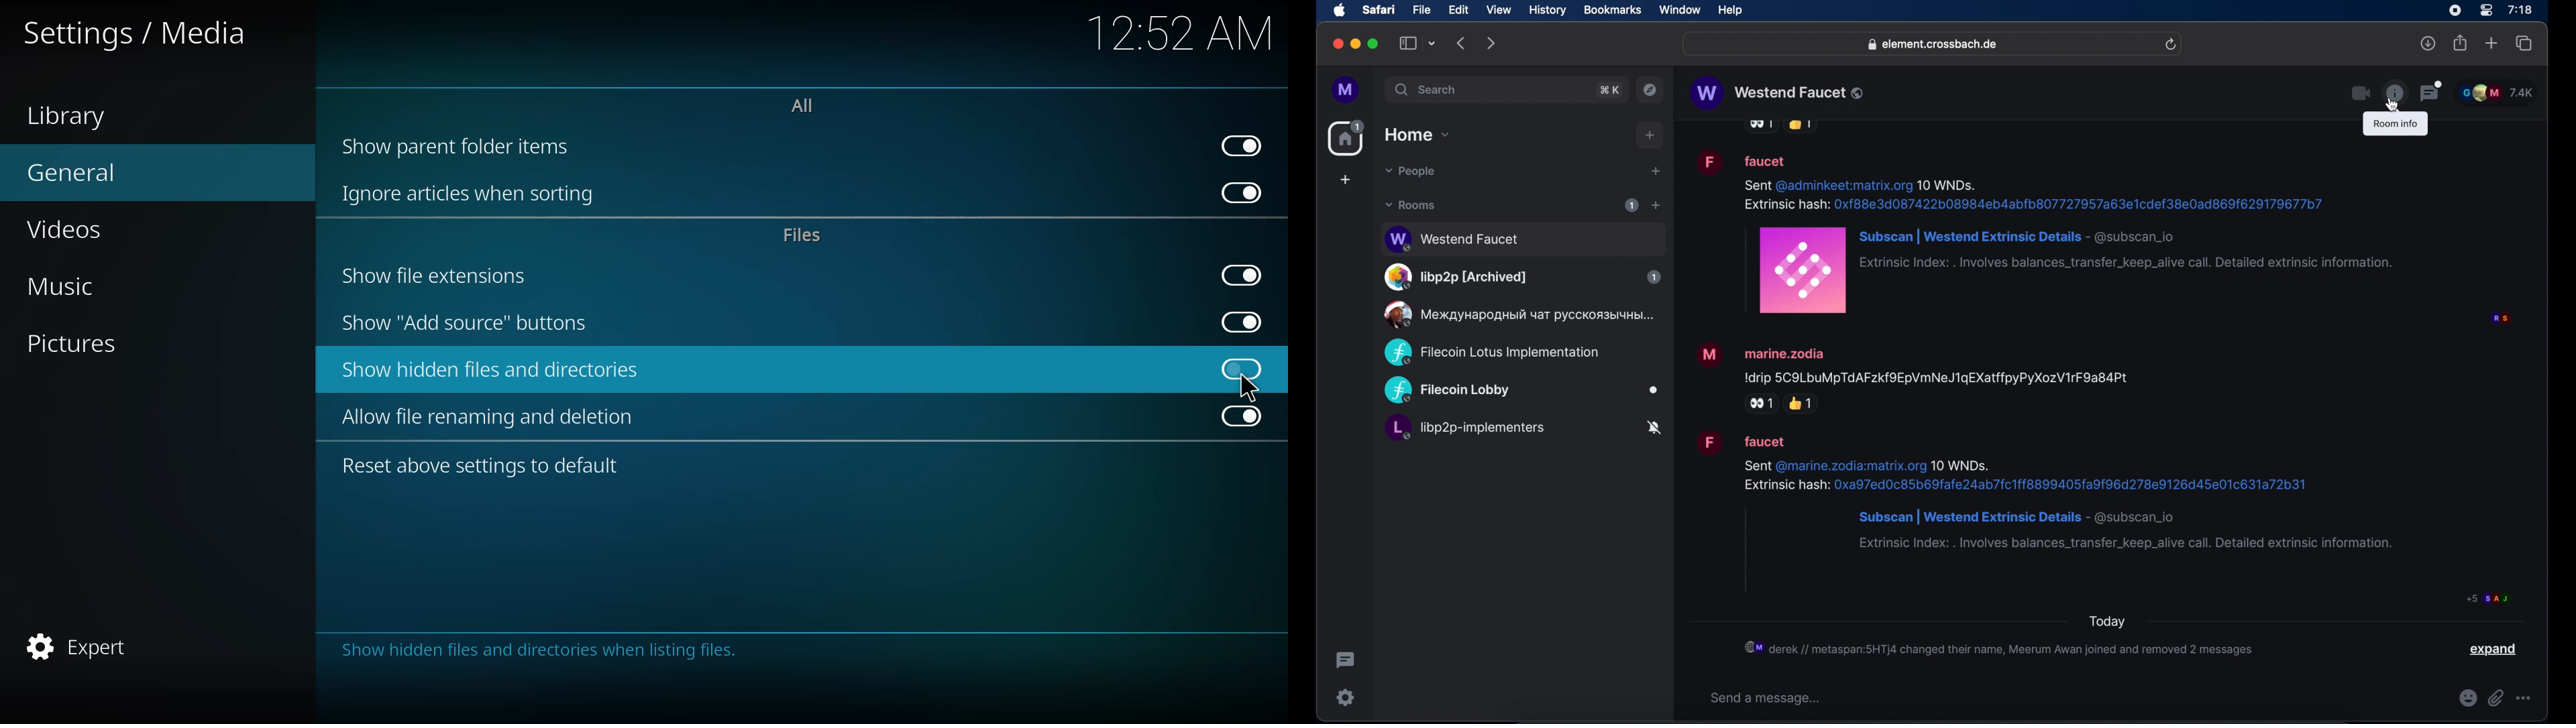 This screenshot has width=2576, height=728. Describe the element at coordinates (2496, 93) in the screenshot. I see `participants` at that location.